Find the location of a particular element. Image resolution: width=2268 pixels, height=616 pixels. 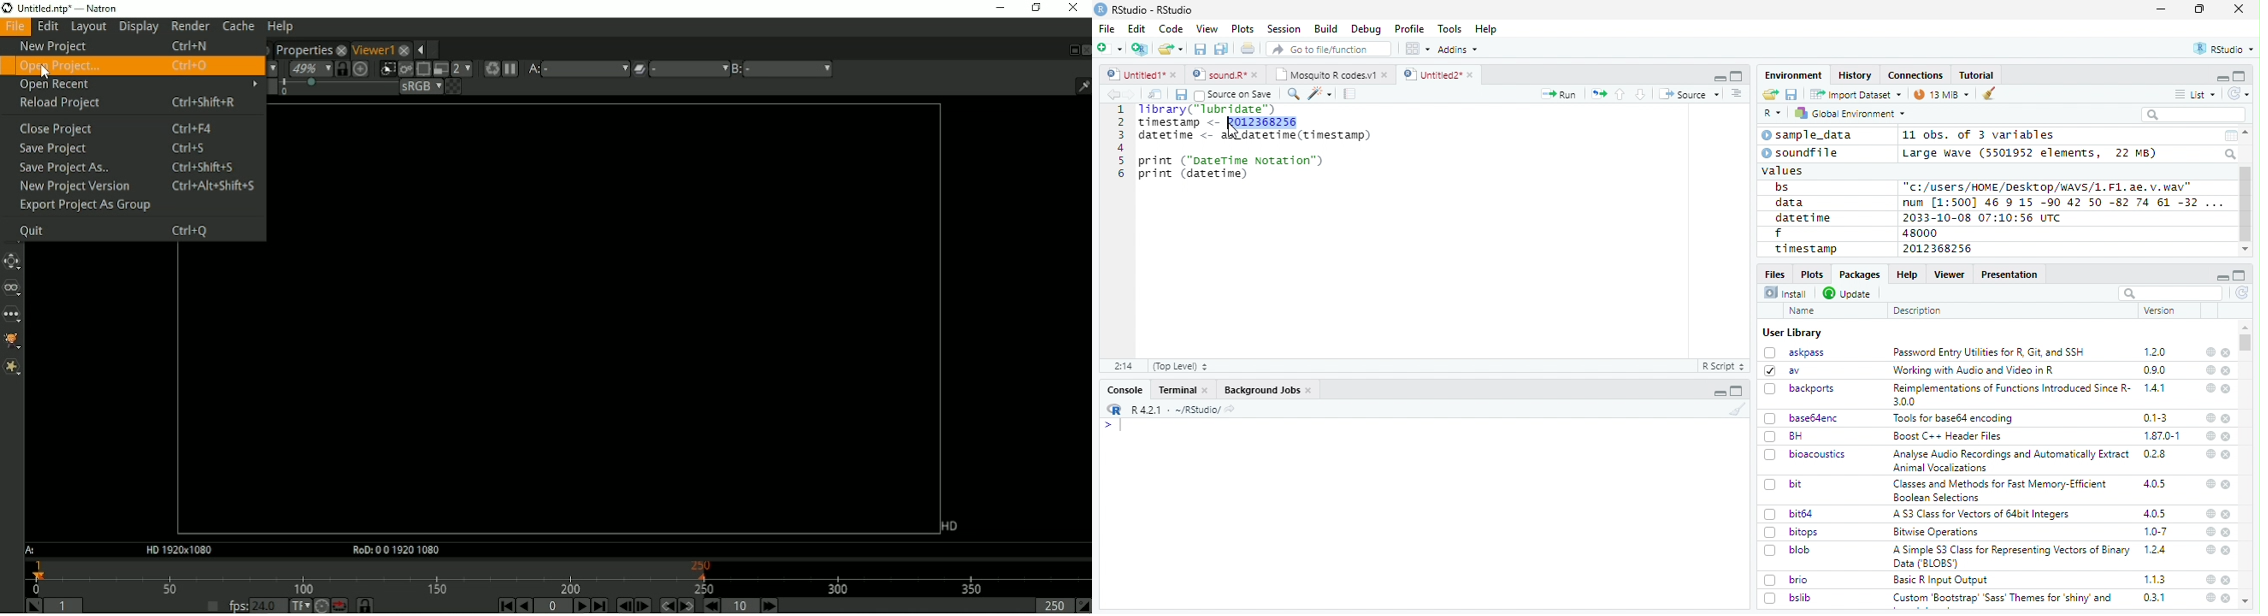

1.1.3 is located at coordinates (2155, 579).